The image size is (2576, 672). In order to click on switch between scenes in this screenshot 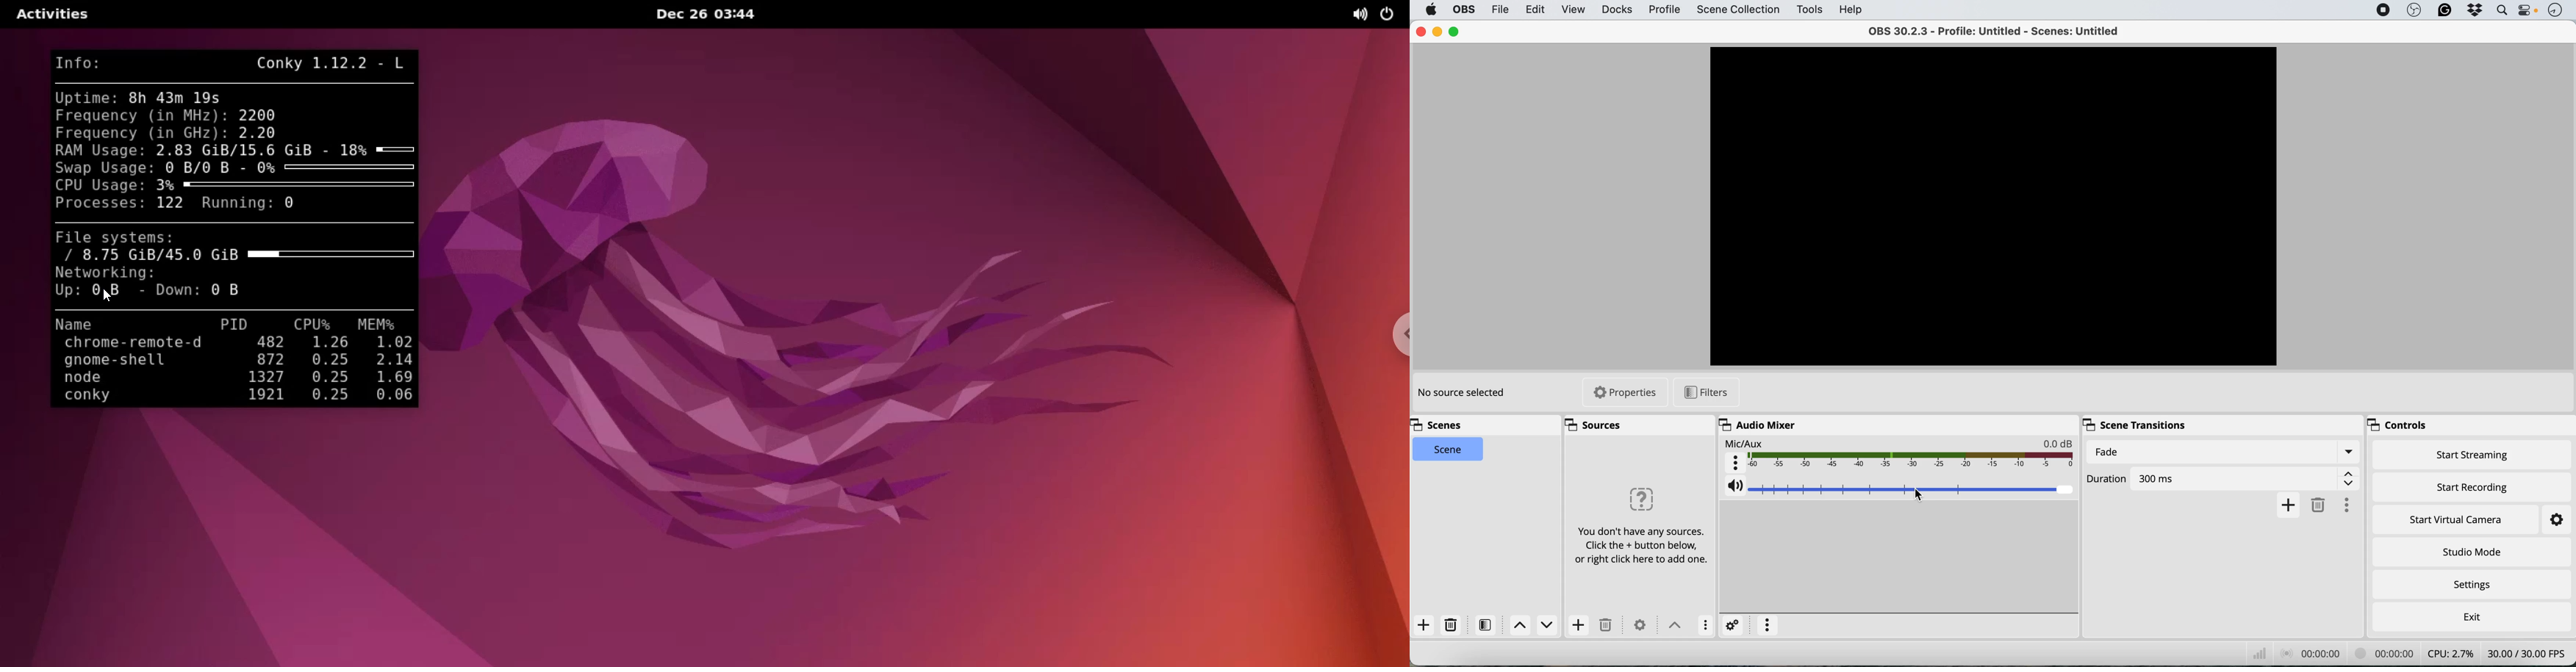, I will do `click(1536, 626)`.